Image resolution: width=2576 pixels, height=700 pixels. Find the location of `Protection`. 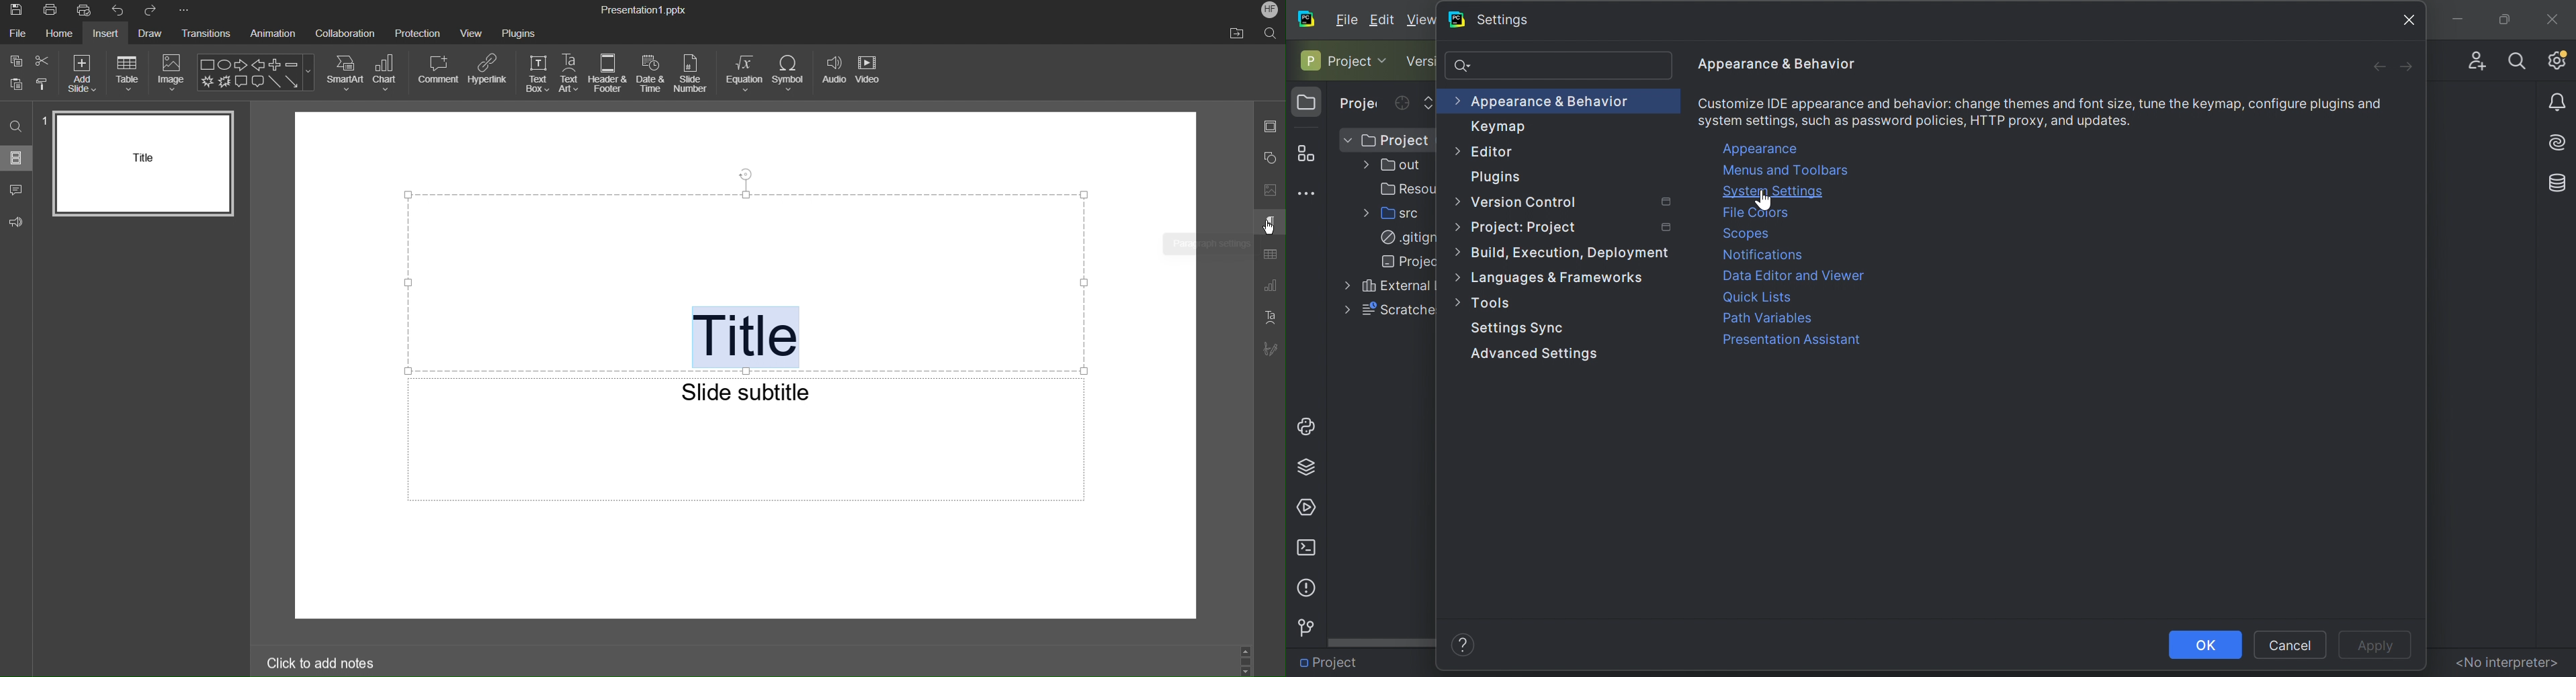

Protection is located at coordinates (418, 35).